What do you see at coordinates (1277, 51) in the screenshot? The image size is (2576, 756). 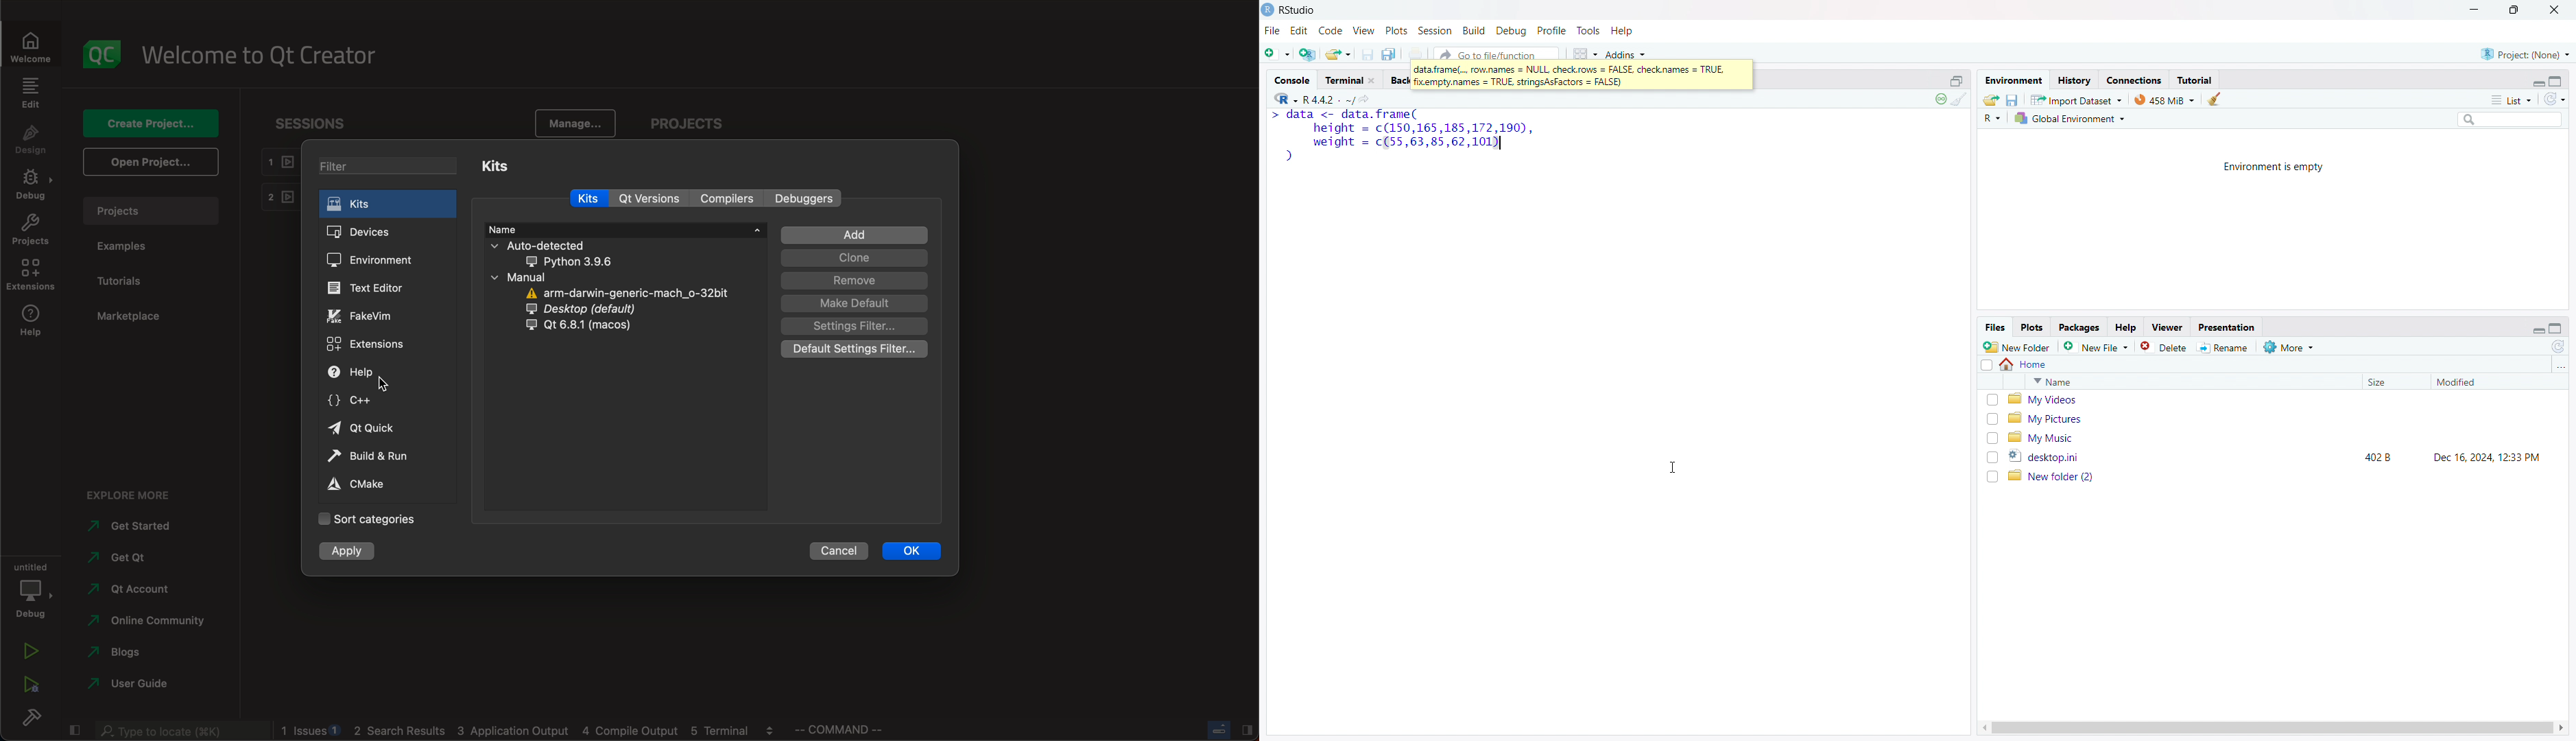 I see `new file` at bounding box center [1277, 51].